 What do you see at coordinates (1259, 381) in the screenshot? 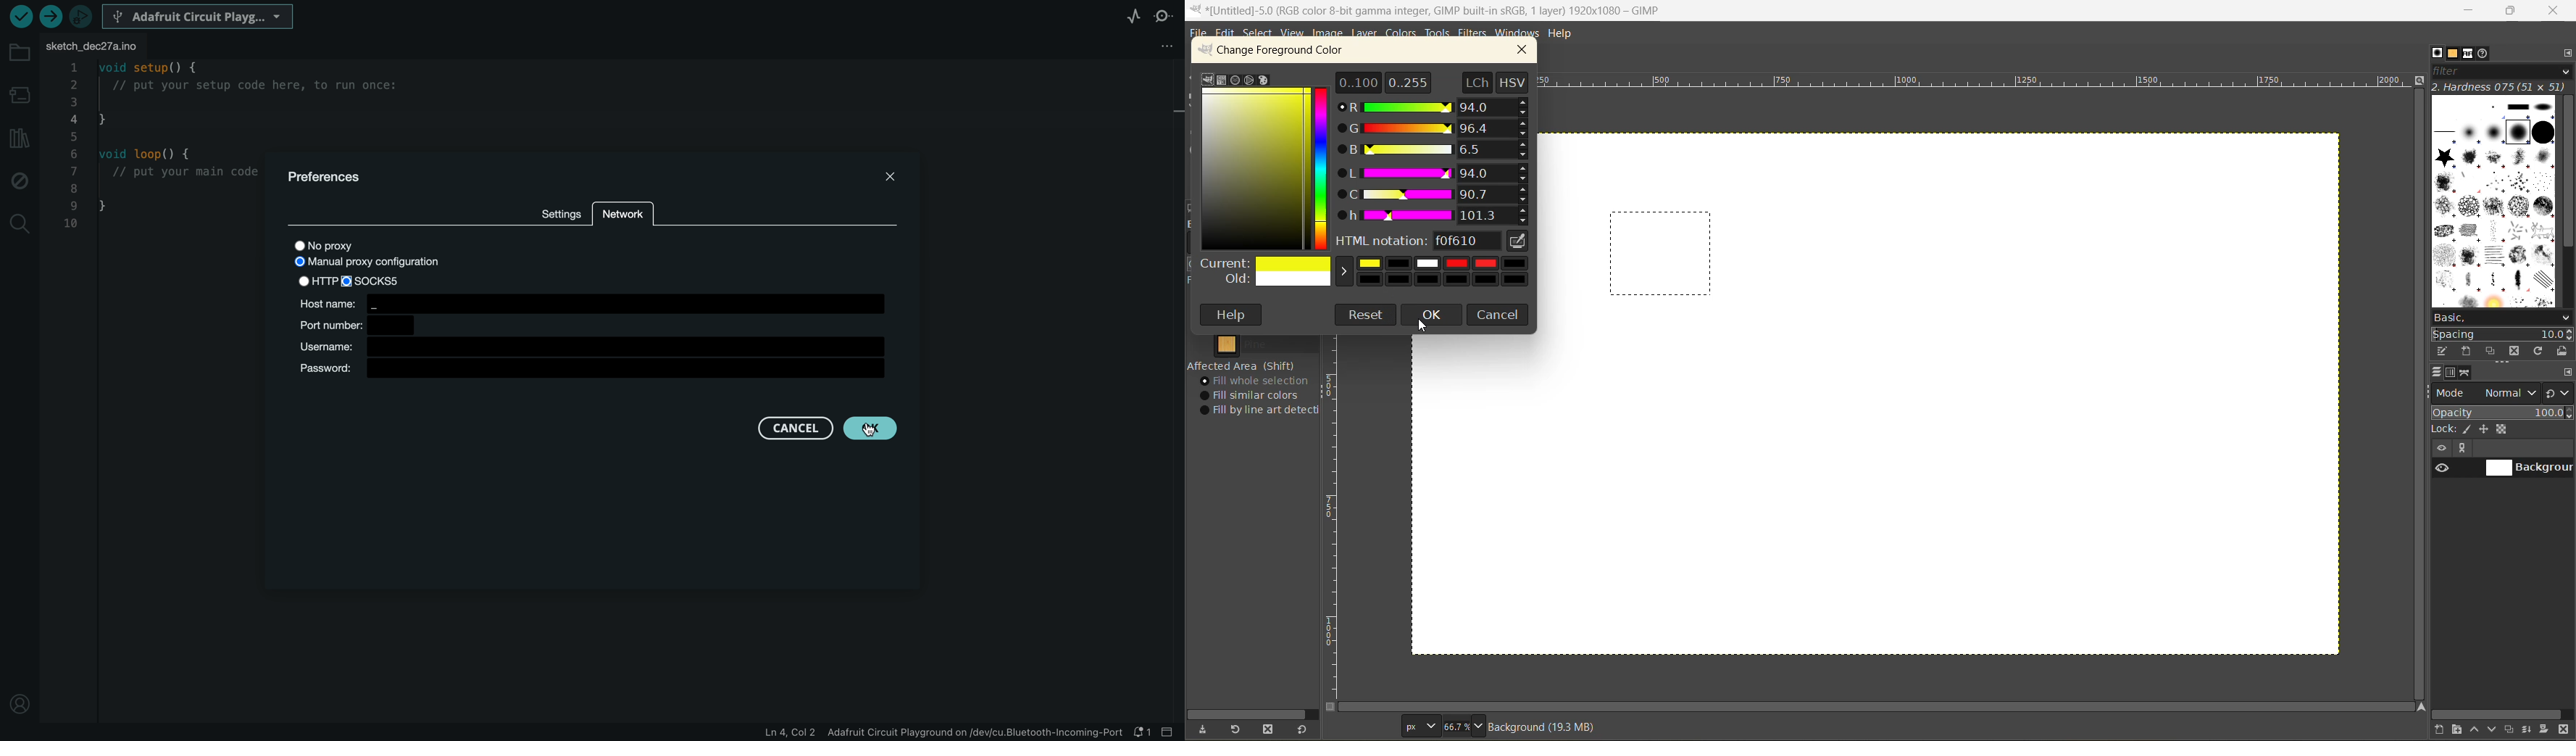
I see `fill whole selection` at bounding box center [1259, 381].